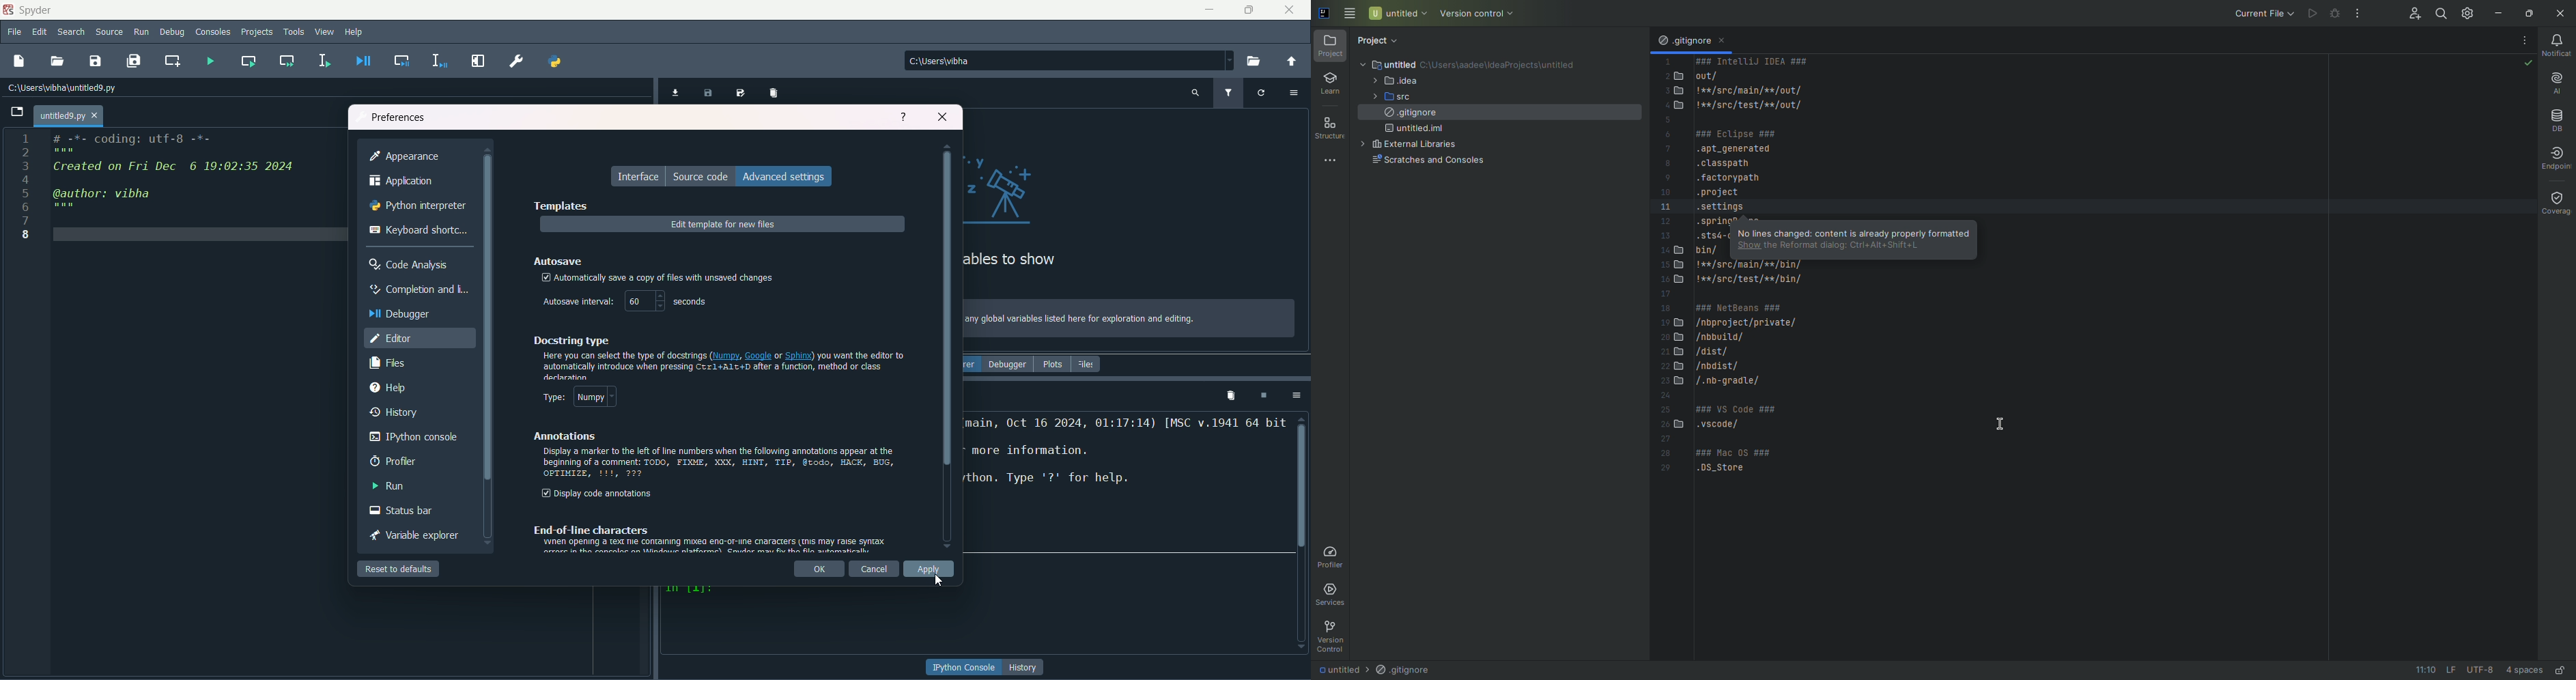  Describe the element at coordinates (71, 33) in the screenshot. I see `search` at that location.